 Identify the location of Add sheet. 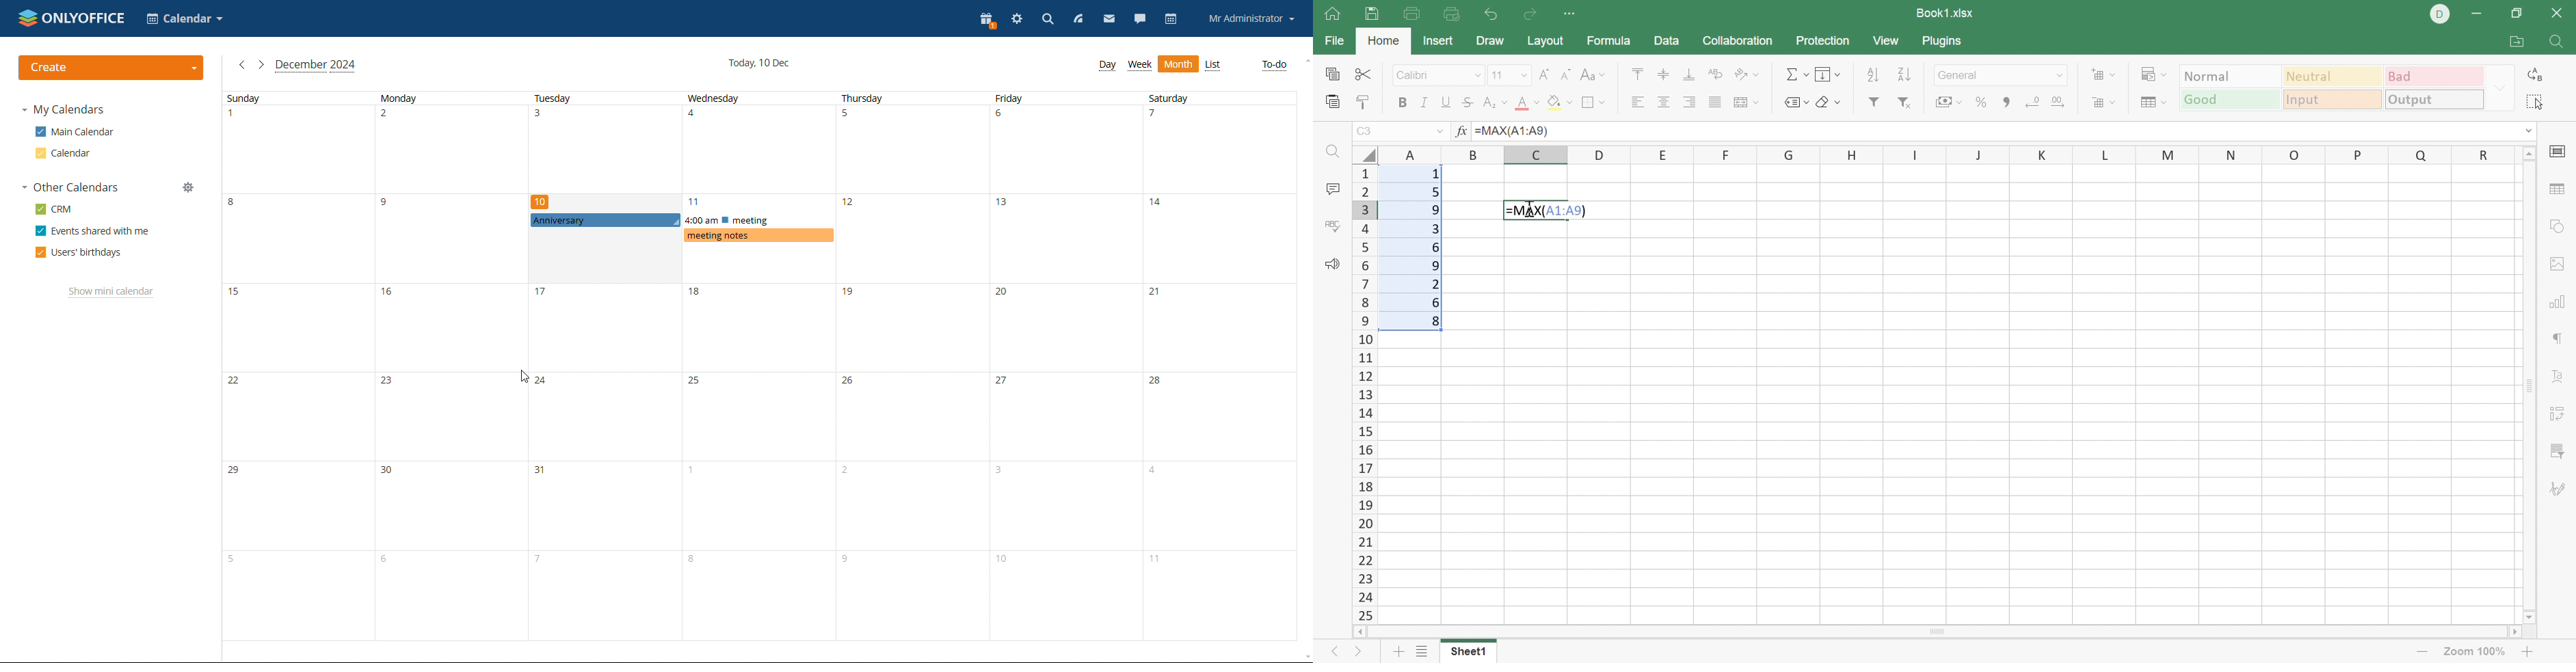
(1398, 653).